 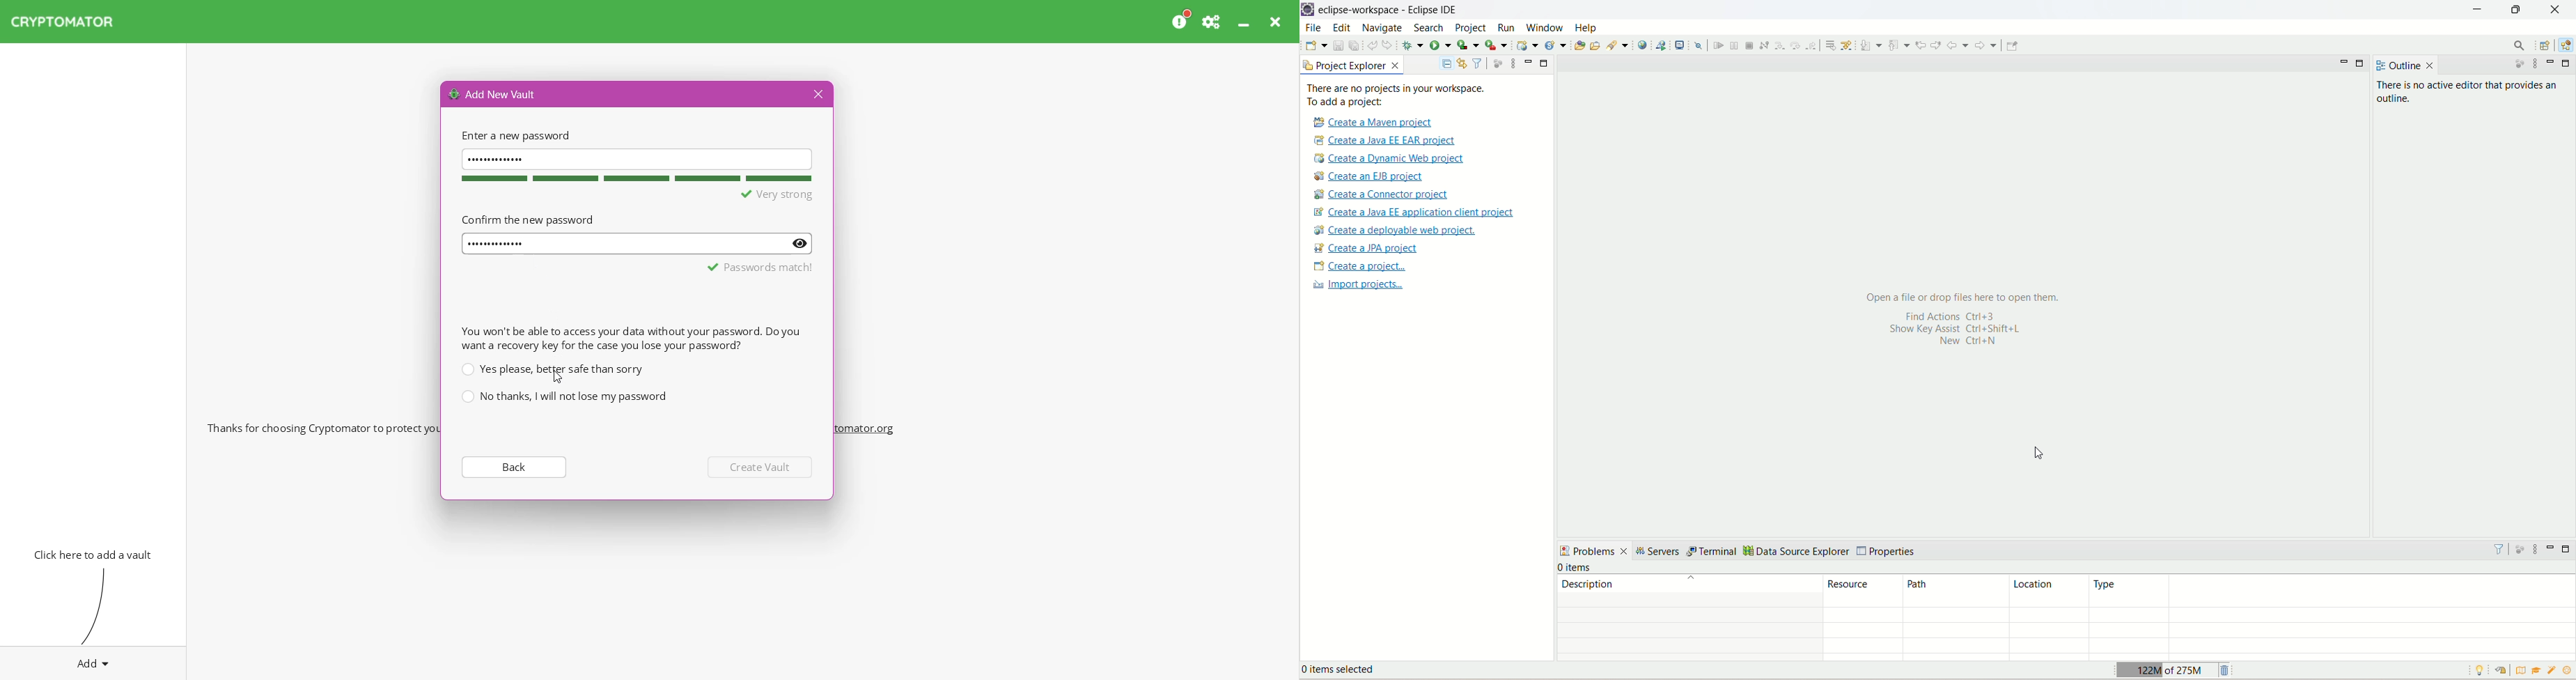 I want to click on 0 items selected, so click(x=1348, y=671).